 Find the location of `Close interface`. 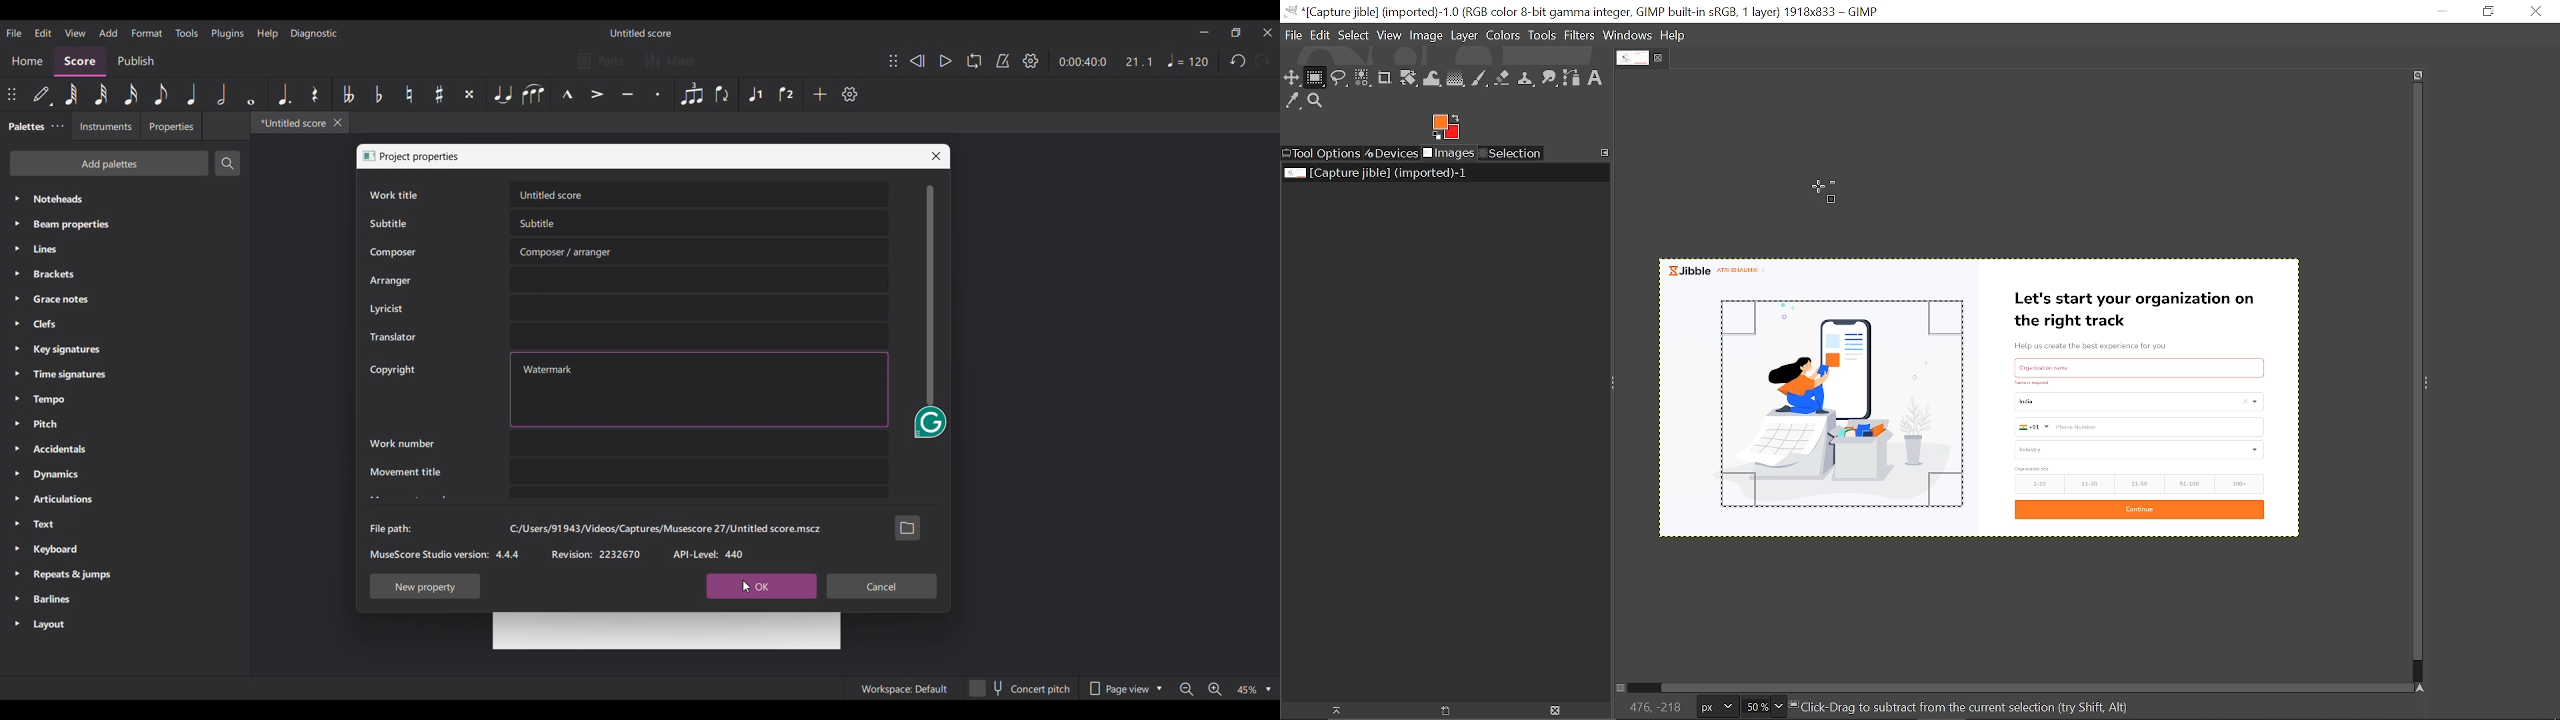

Close interface is located at coordinates (1268, 33).